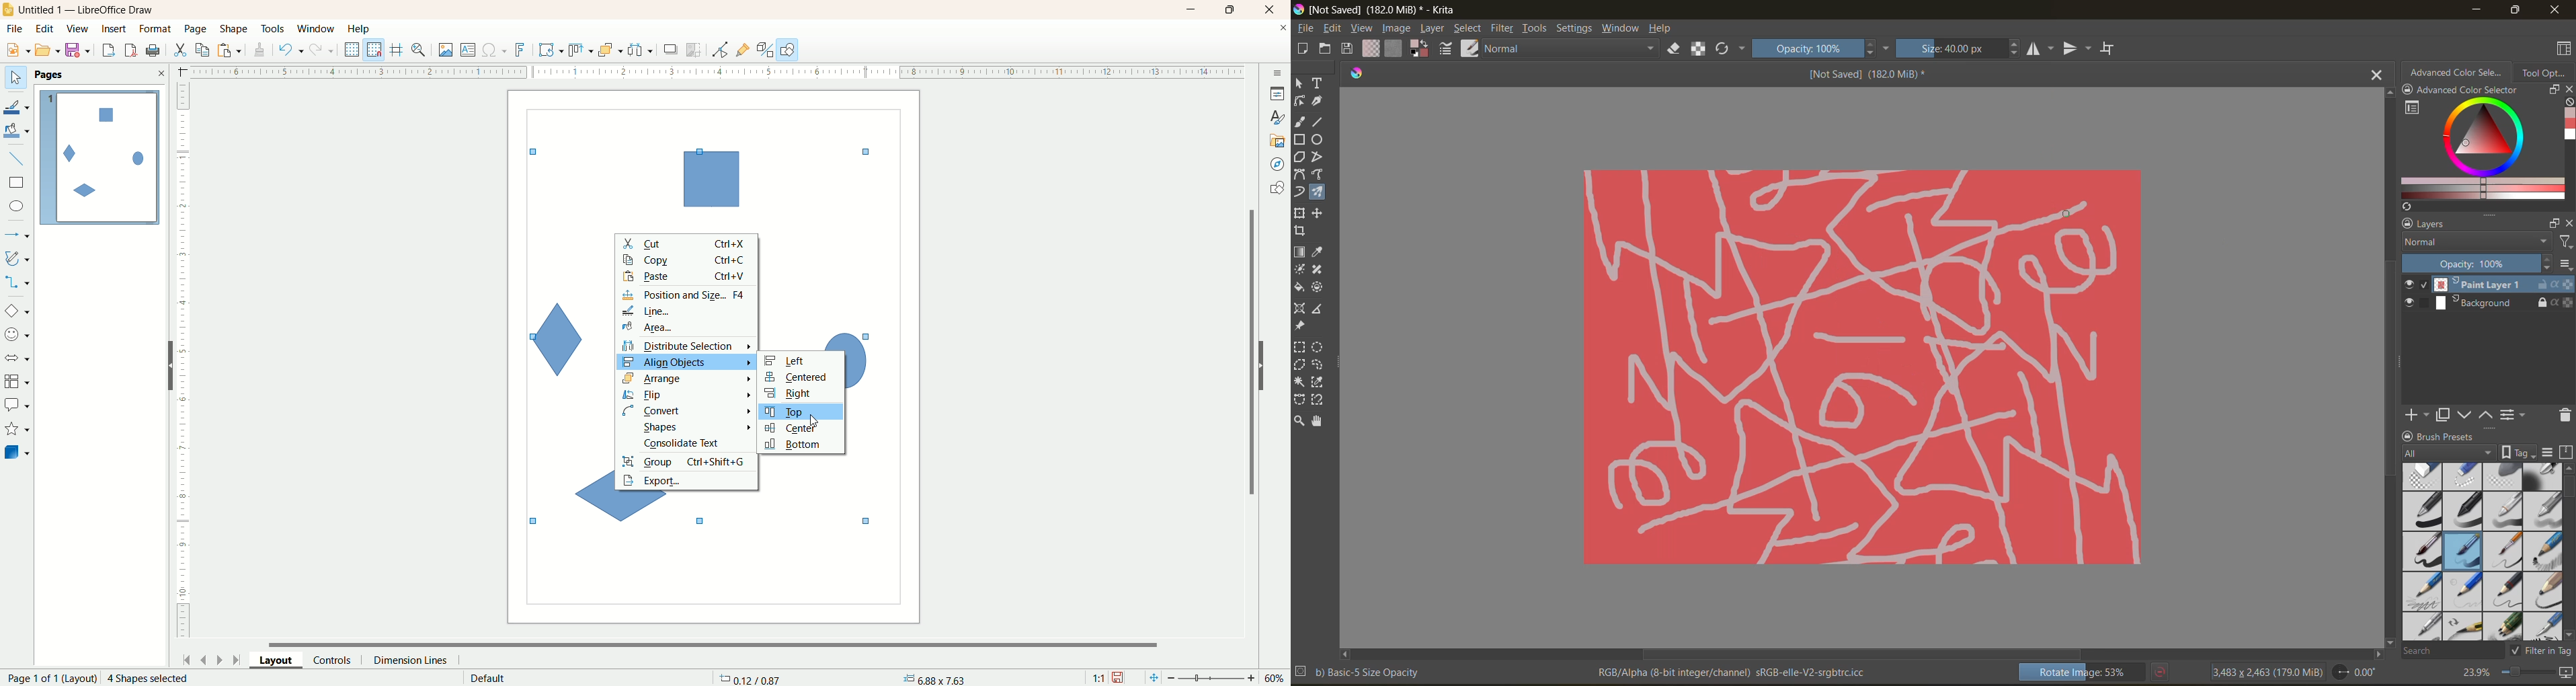  I want to click on flip, so click(689, 395).